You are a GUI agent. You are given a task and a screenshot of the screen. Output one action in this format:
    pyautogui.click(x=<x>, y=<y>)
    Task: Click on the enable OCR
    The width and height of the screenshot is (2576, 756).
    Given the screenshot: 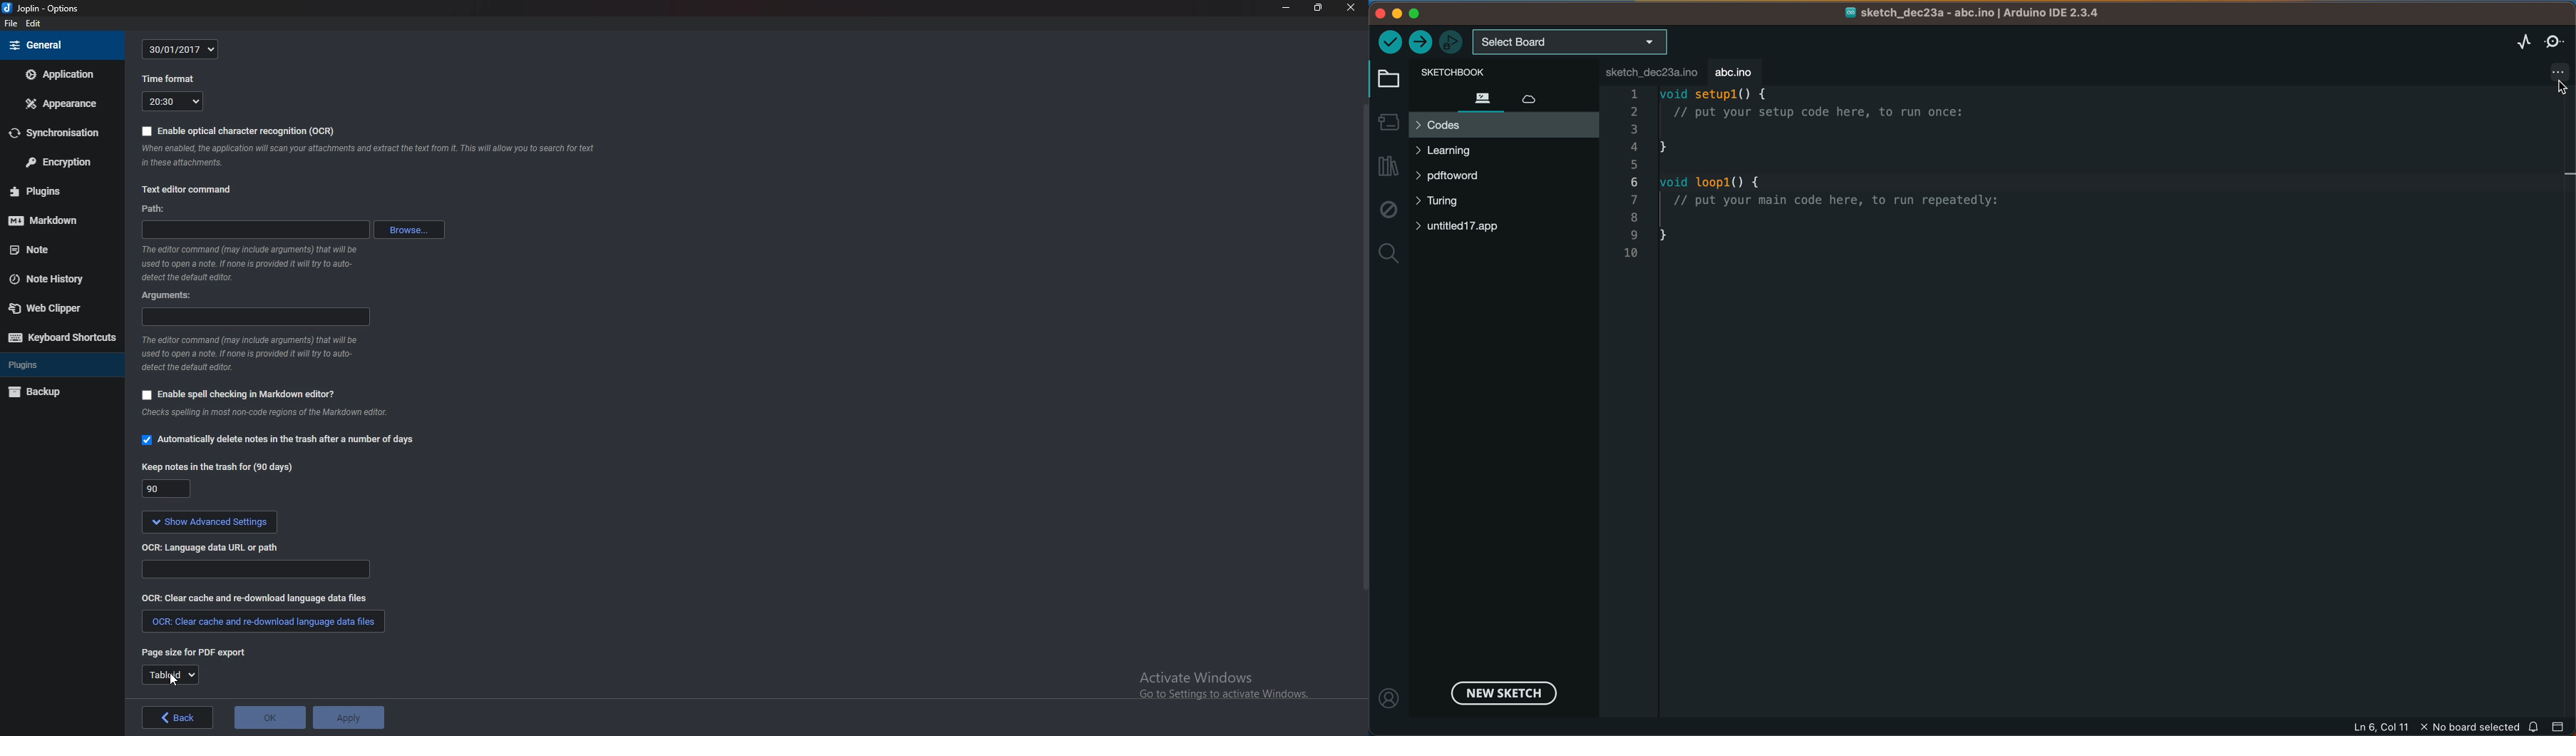 What is the action you would take?
    pyautogui.click(x=235, y=131)
    